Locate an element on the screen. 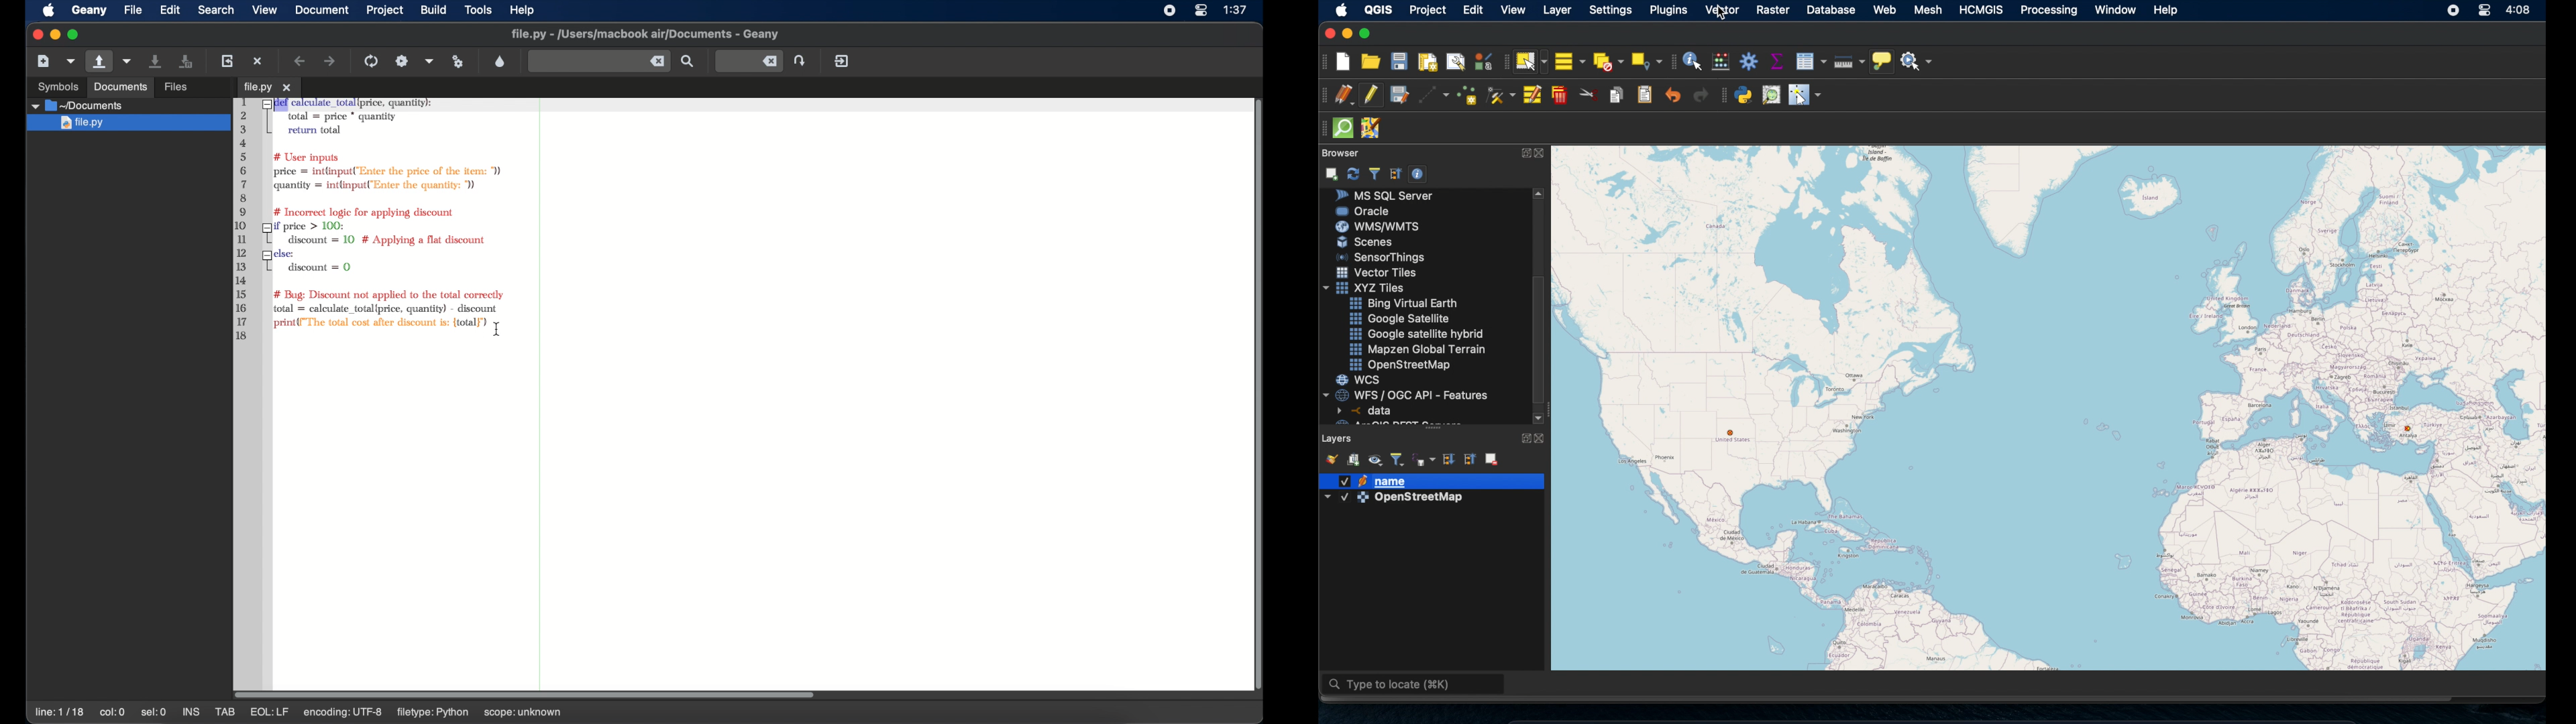  toggle editing is located at coordinates (1371, 95).